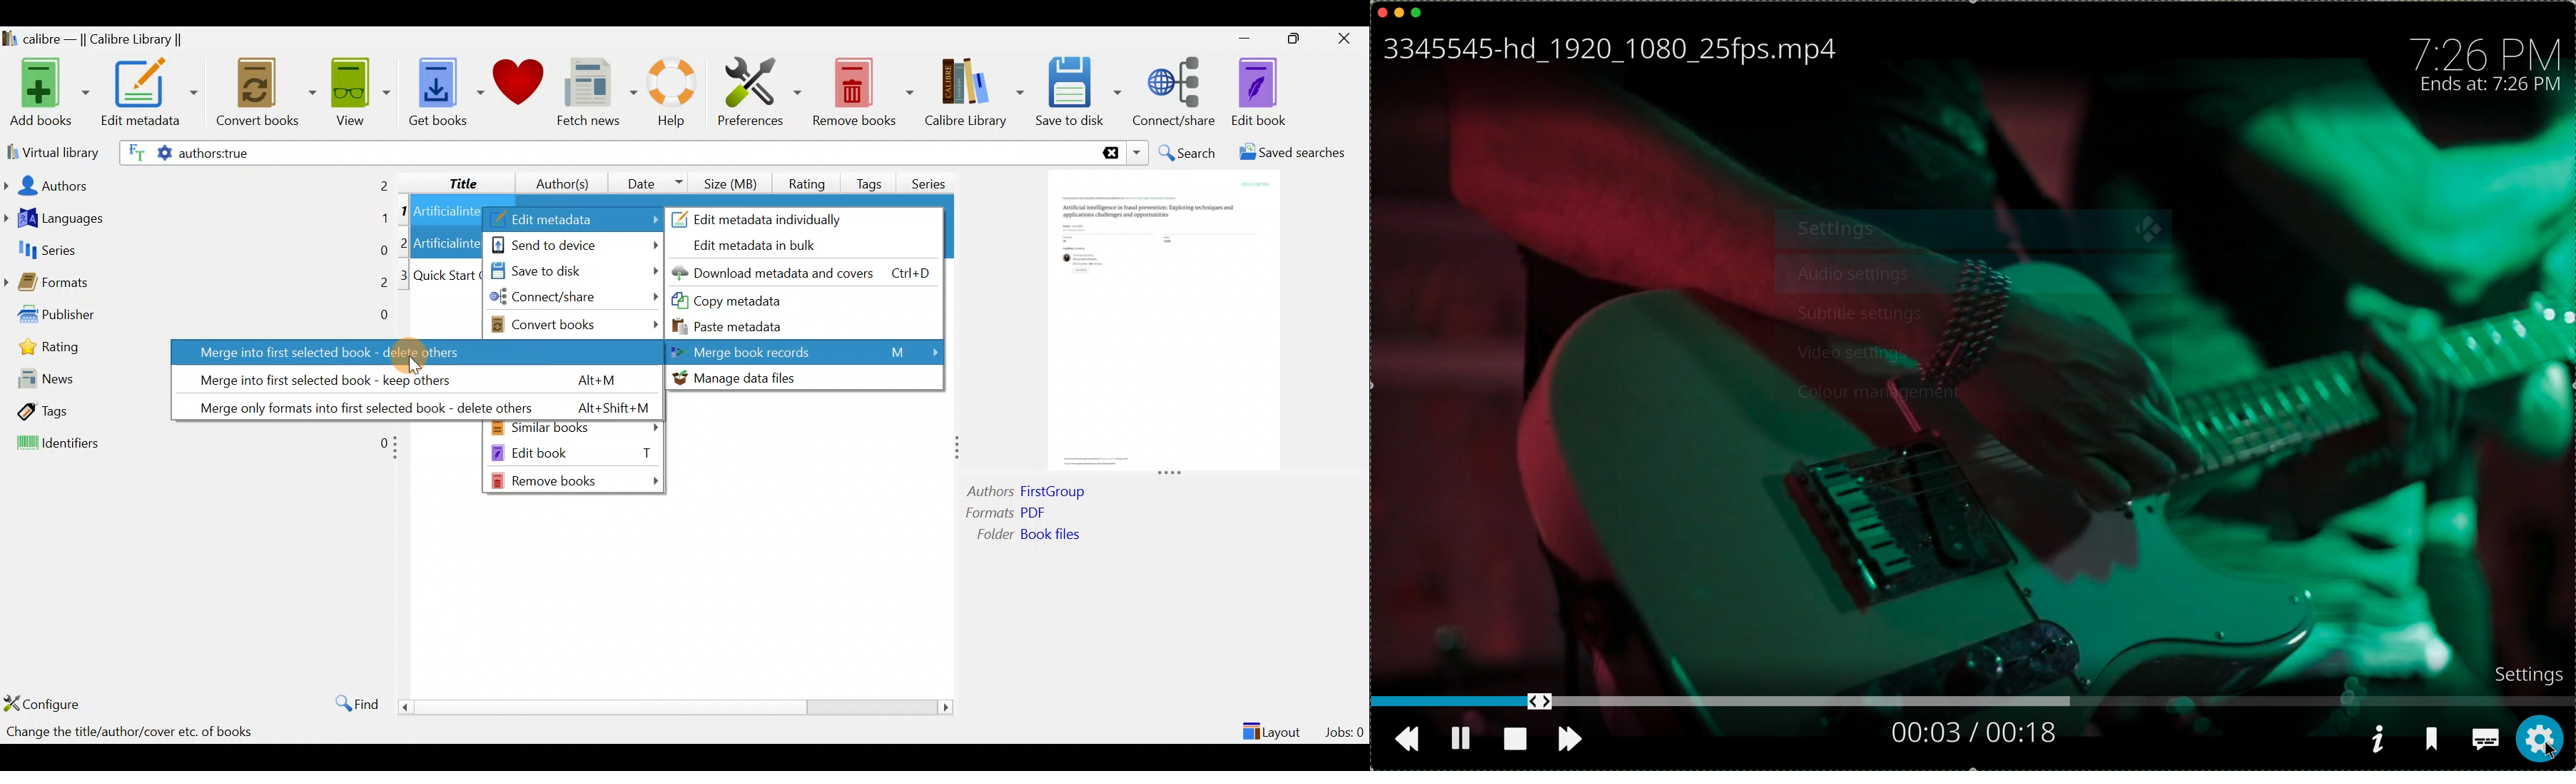 The image size is (2576, 784). Describe the element at coordinates (958, 449) in the screenshot. I see `Adjust column to the right` at that location.